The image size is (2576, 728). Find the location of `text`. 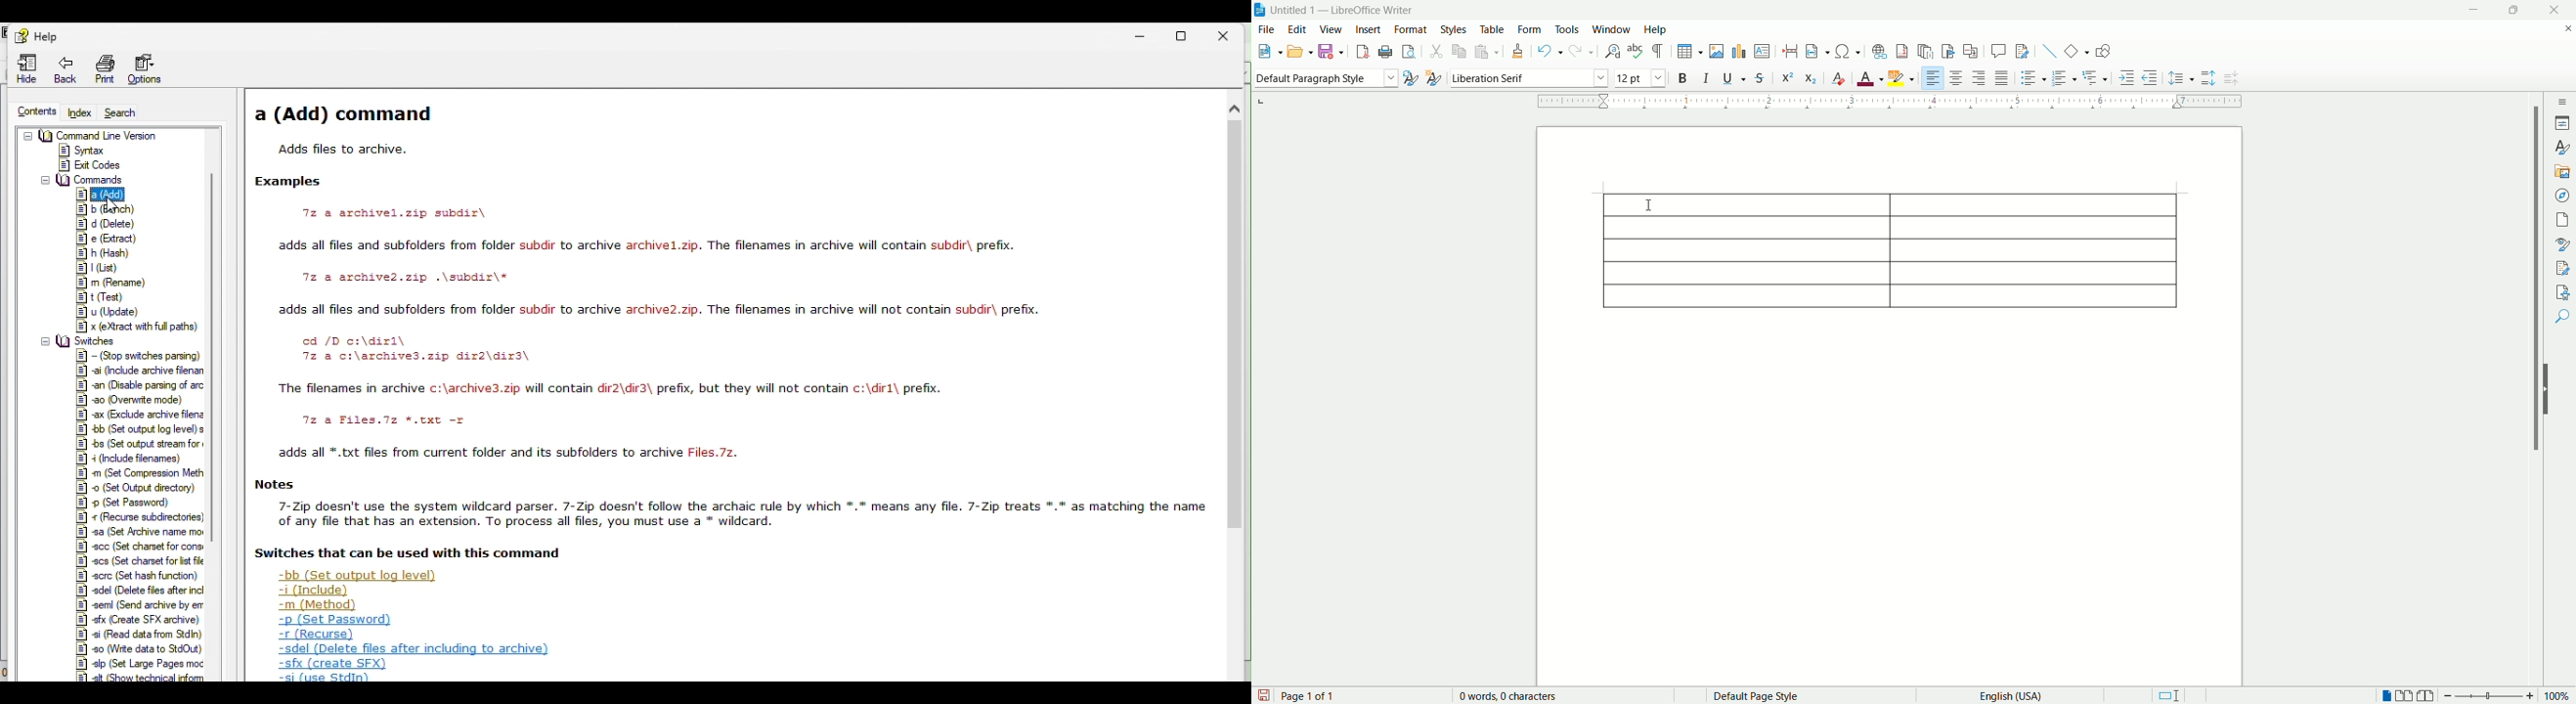

text is located at coordinates (391, 276).